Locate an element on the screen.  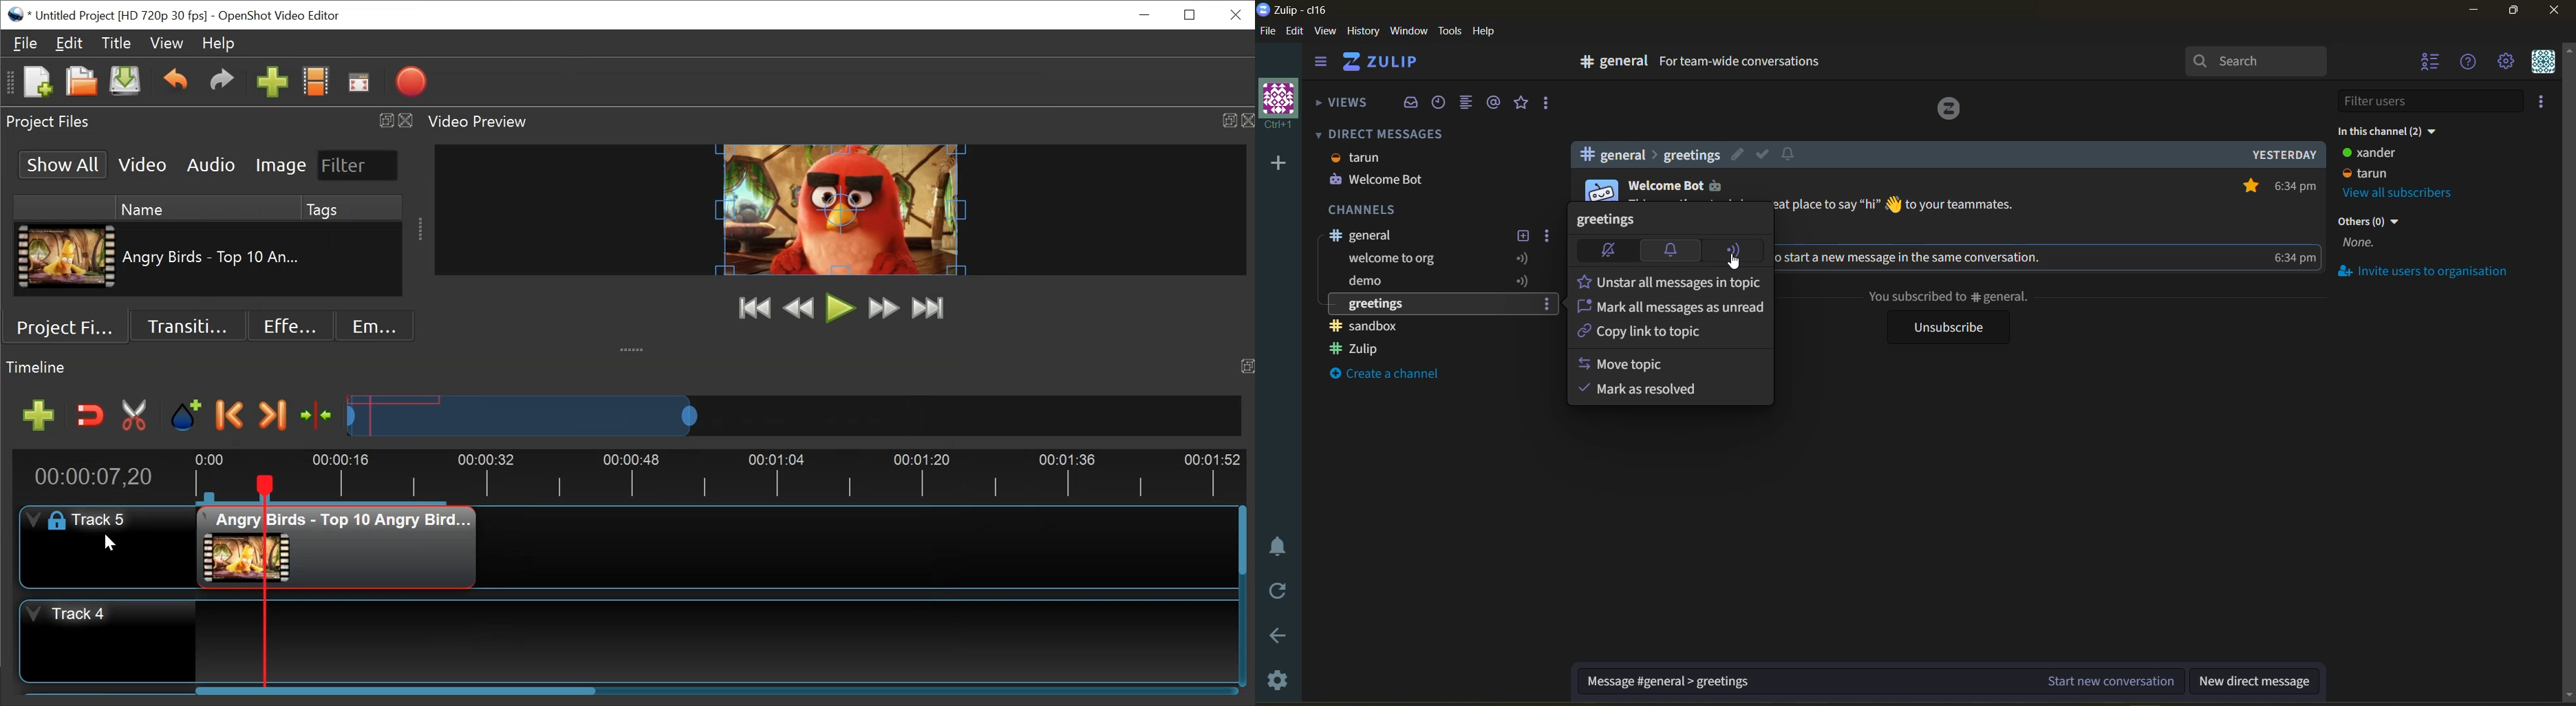
yesterday is located at coordinates (2284, 154).